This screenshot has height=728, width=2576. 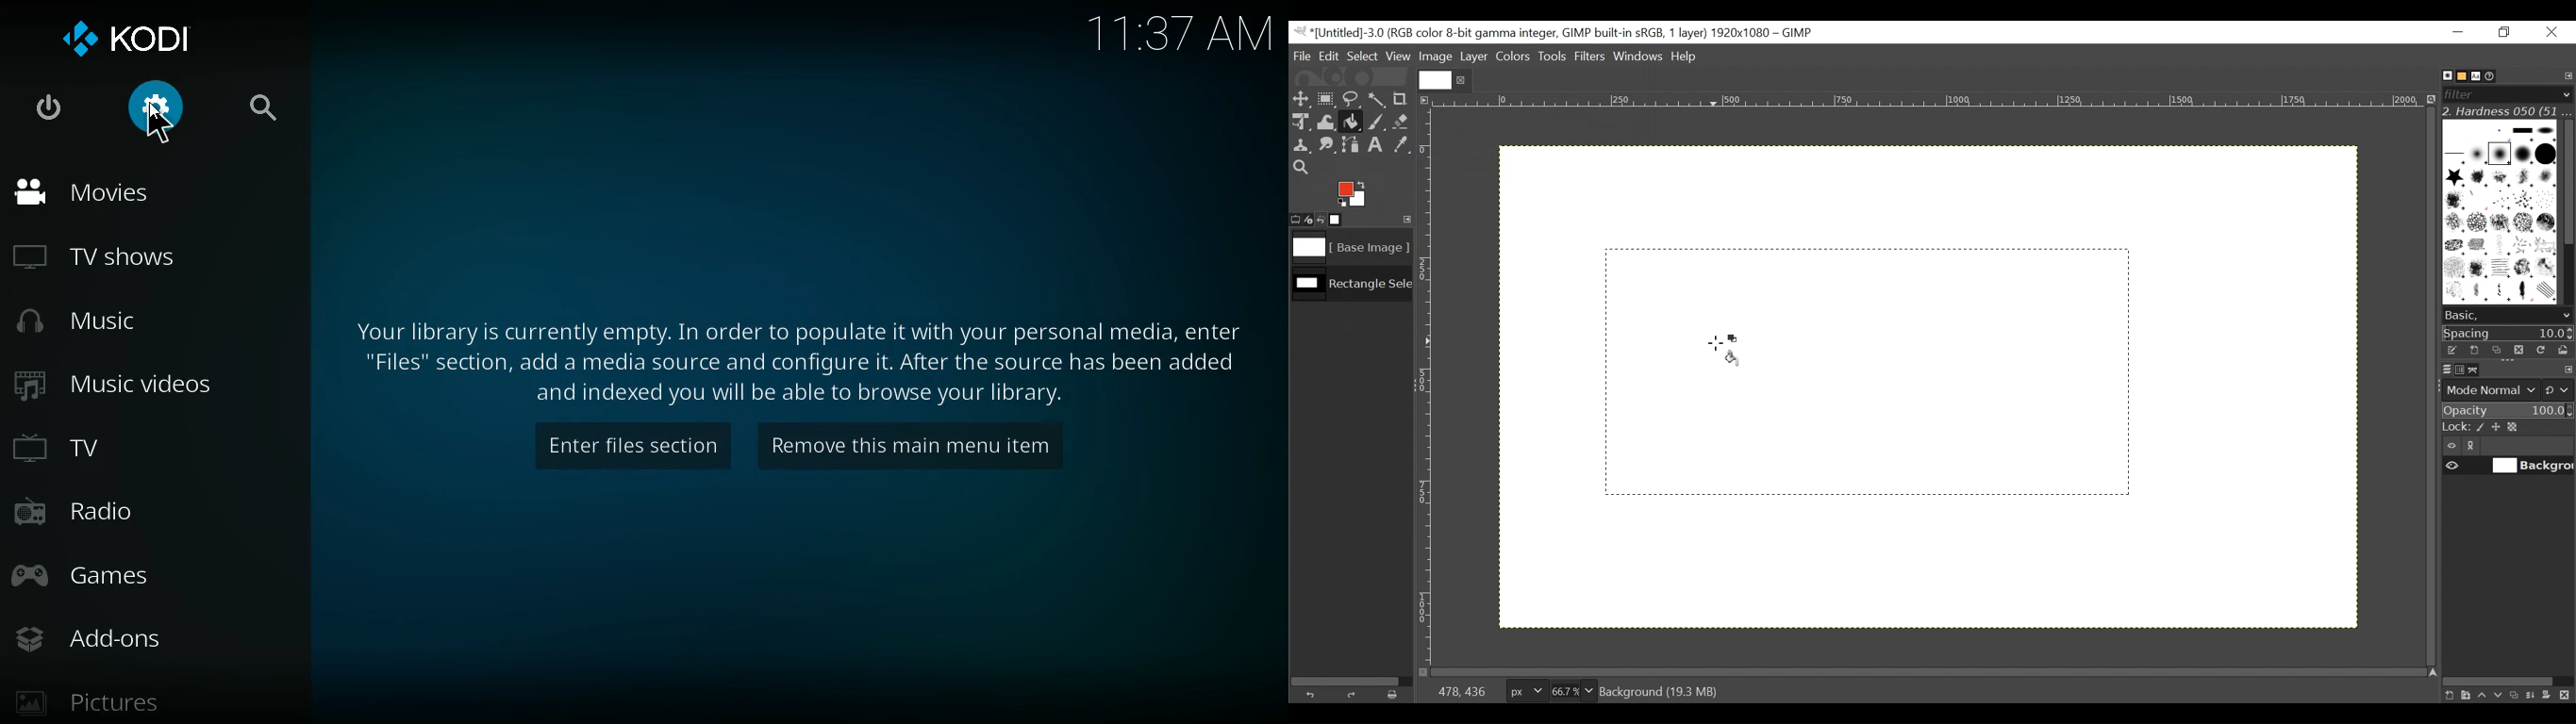 I want to click on search, so click(x=263, y=108).